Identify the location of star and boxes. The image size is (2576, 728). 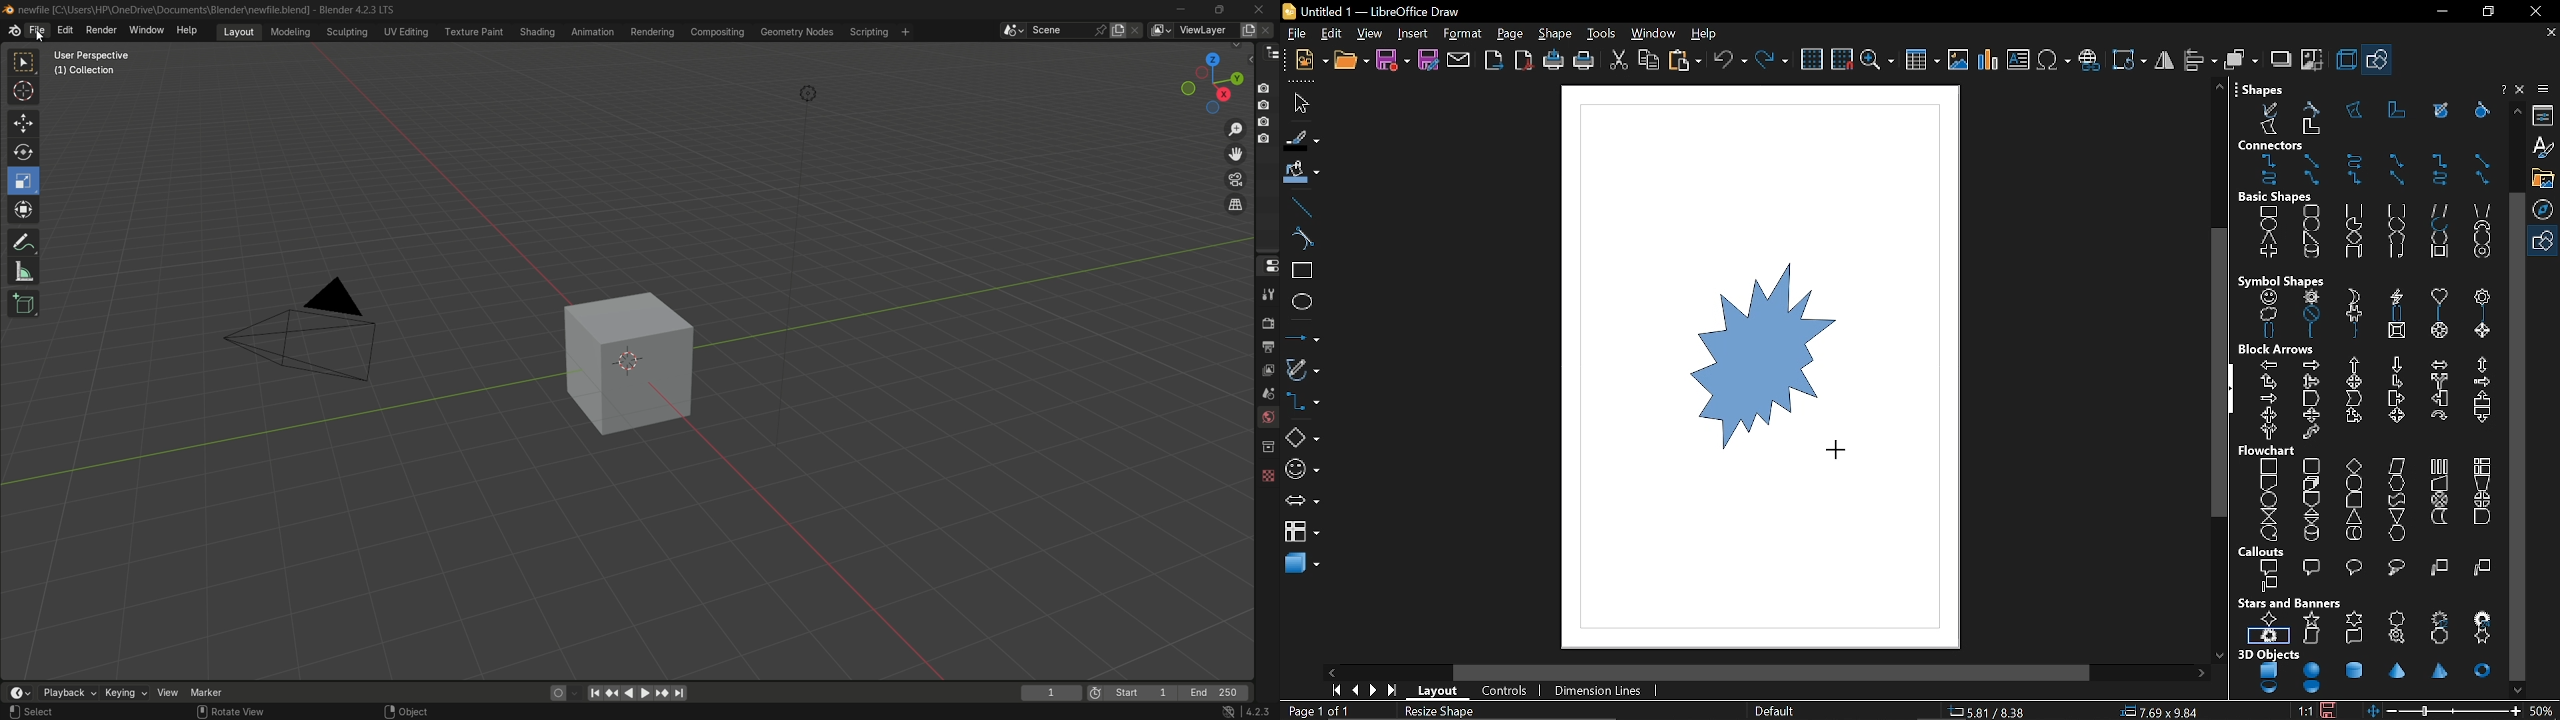
(2368, 621).